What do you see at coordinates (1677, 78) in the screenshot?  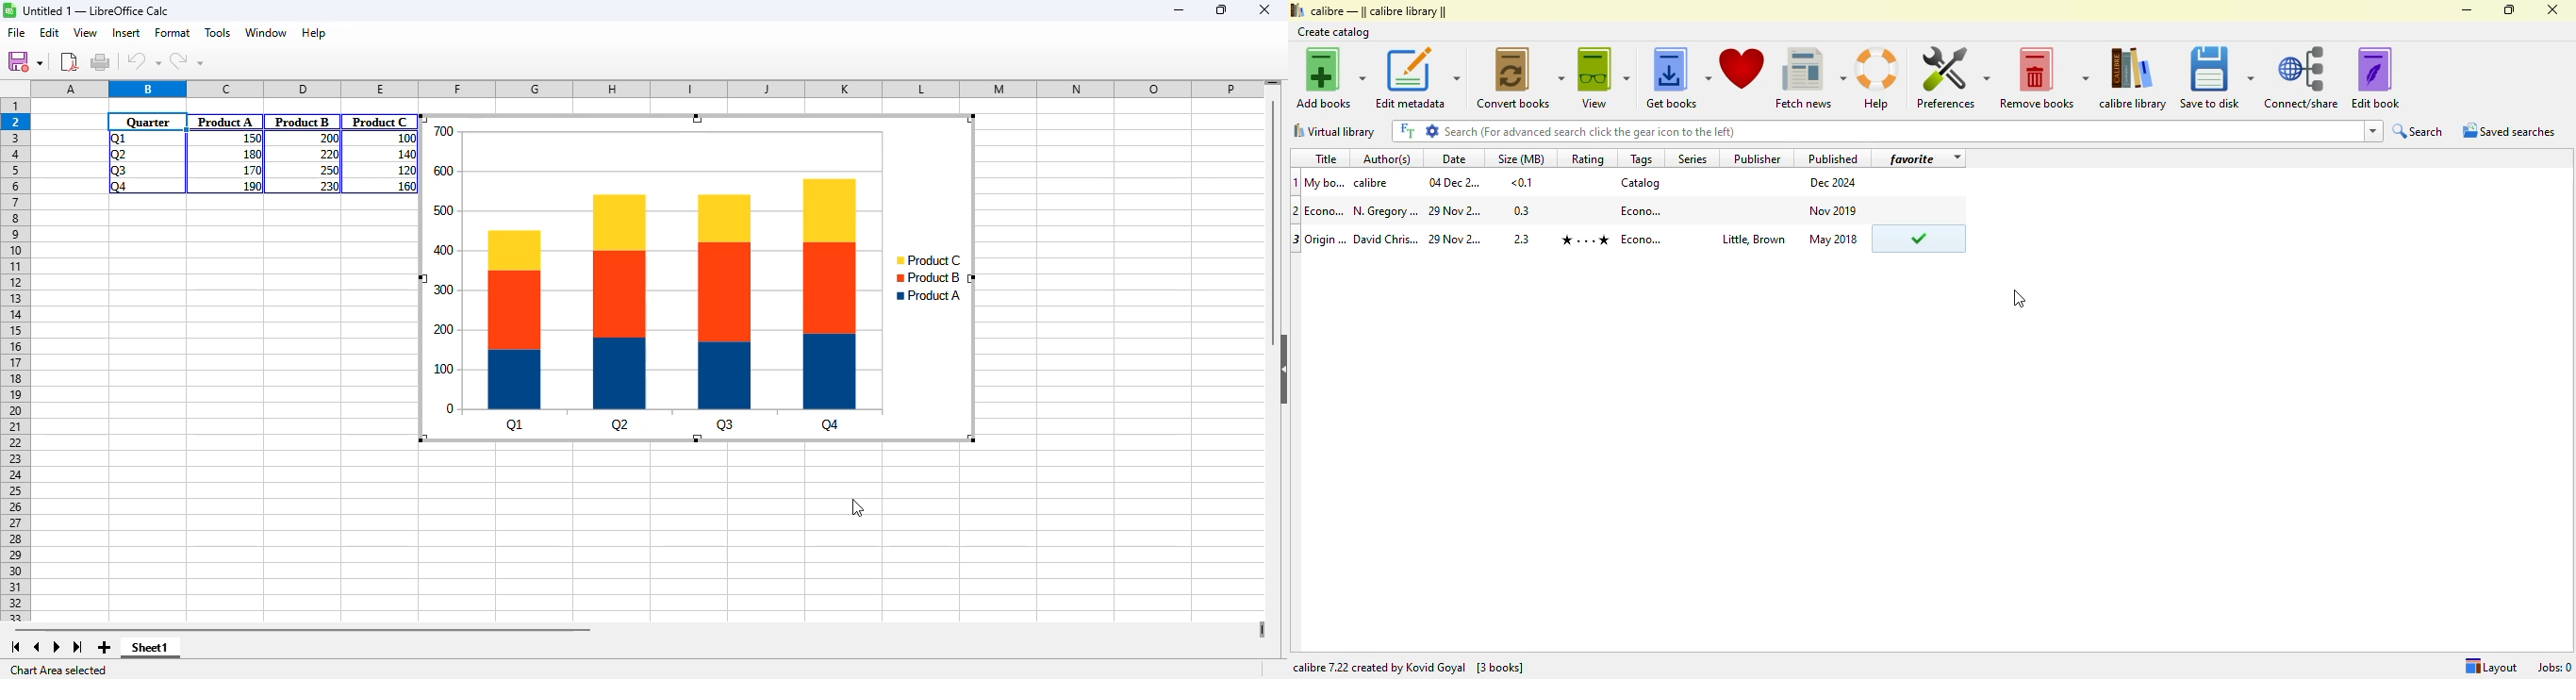 I see `get books` at bounding box center [1677, 78].